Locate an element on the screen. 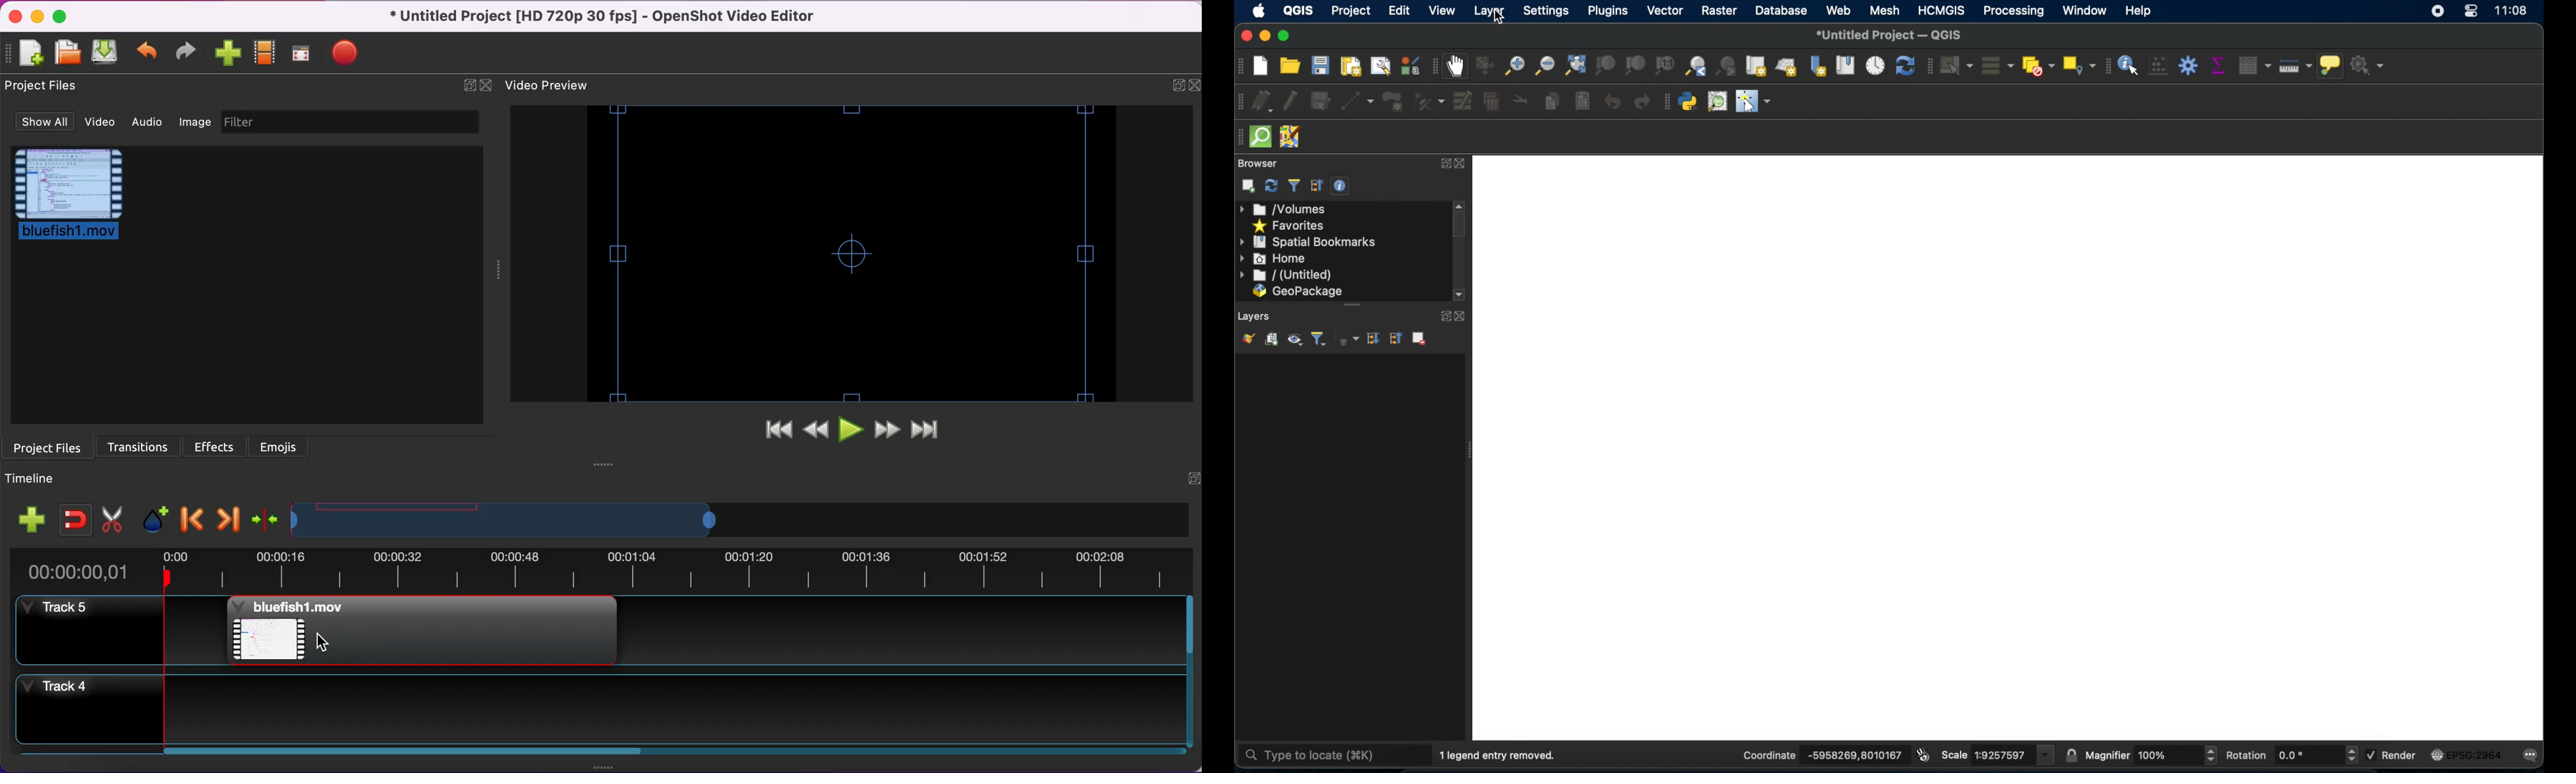 The image size is (2576, 784). window is located at coordinates (2084, 10).